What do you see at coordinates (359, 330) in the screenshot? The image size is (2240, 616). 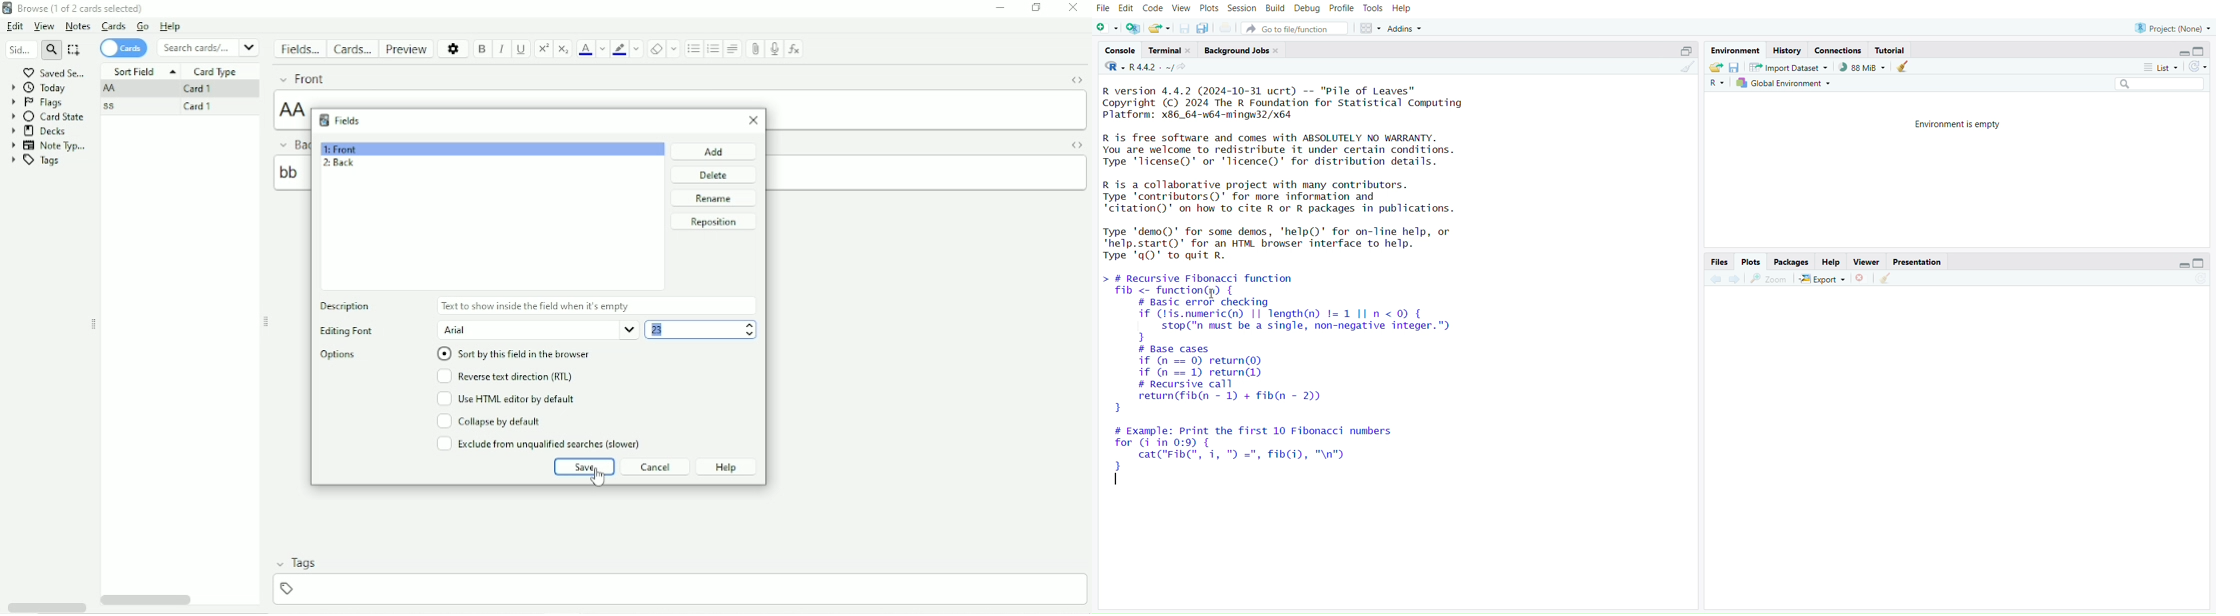 I see `Editing Font` at bounding box center [359, 330].